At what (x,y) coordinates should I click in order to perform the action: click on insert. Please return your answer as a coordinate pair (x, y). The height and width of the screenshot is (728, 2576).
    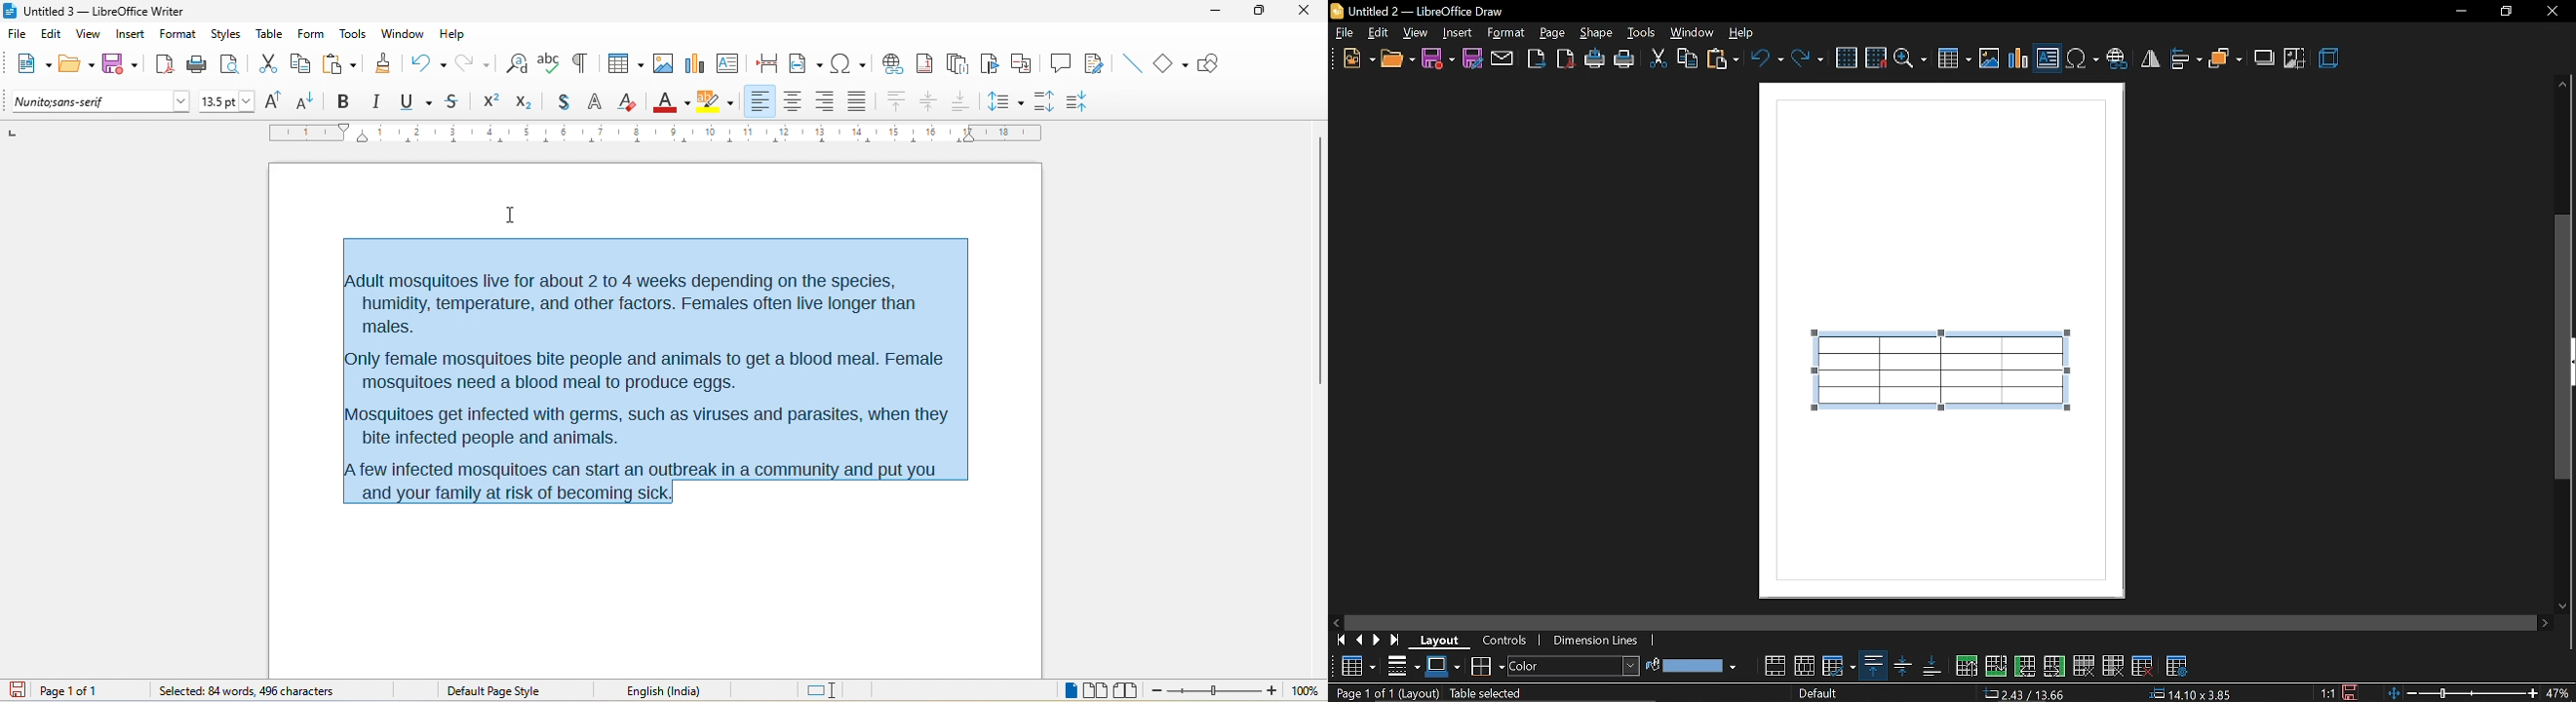
    Looking at the image, I should click on (130, 36).